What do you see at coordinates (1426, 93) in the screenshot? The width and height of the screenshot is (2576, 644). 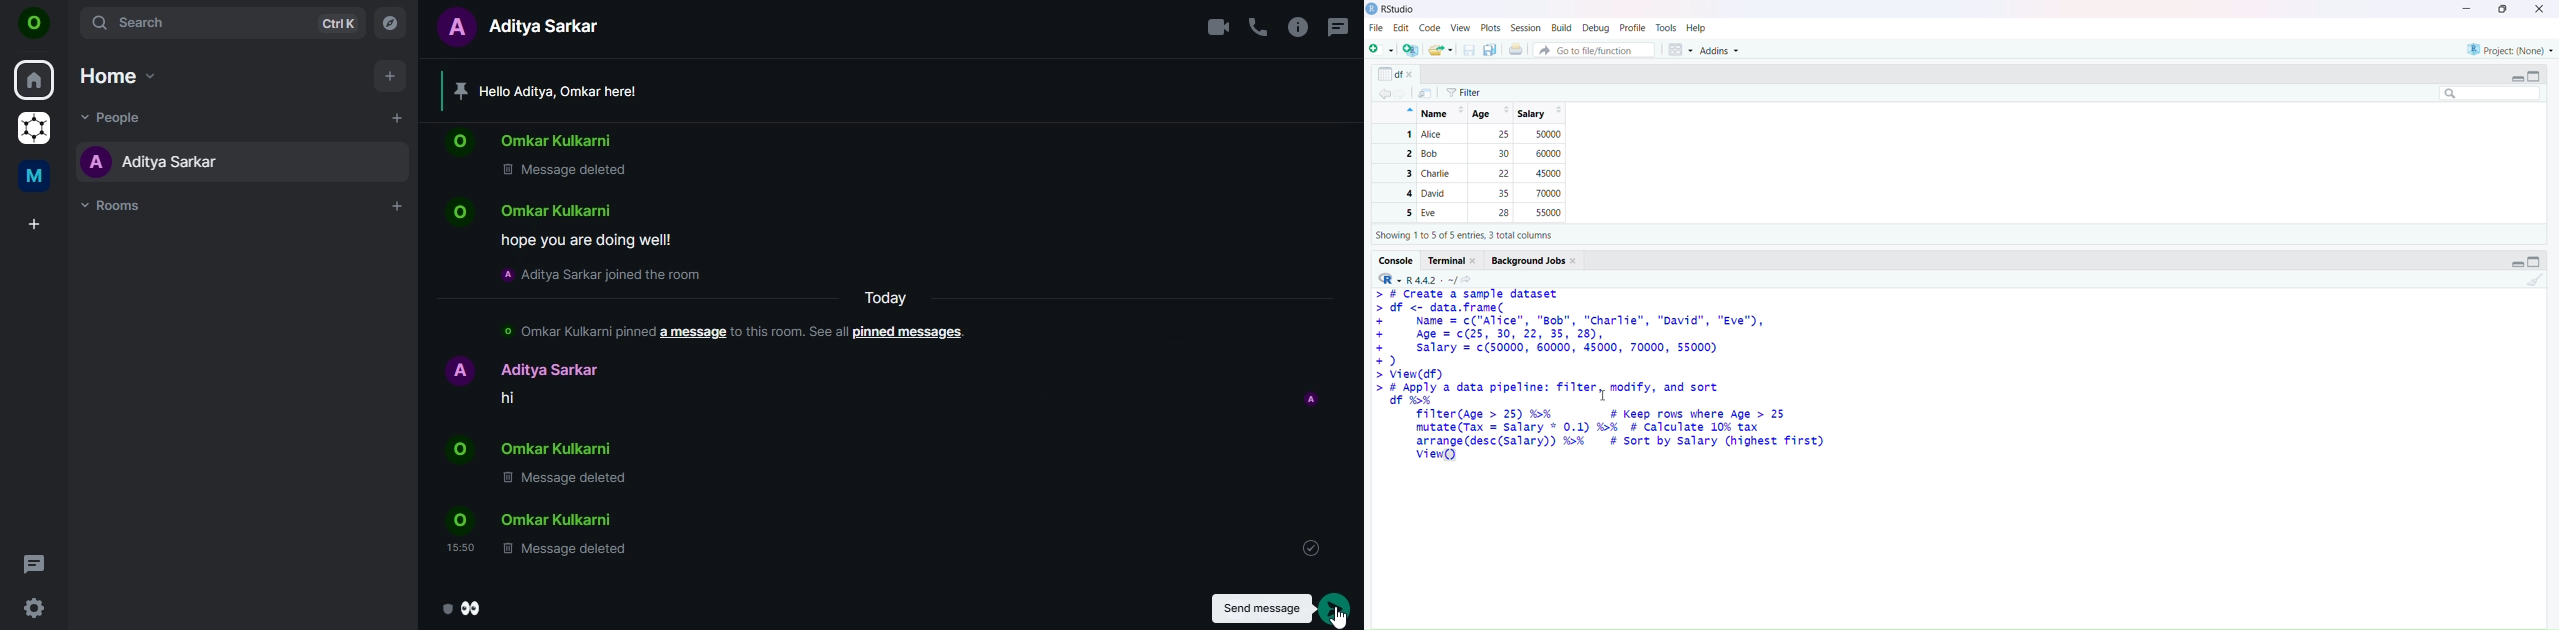 I see `import` at bounding box center [1426, 93].